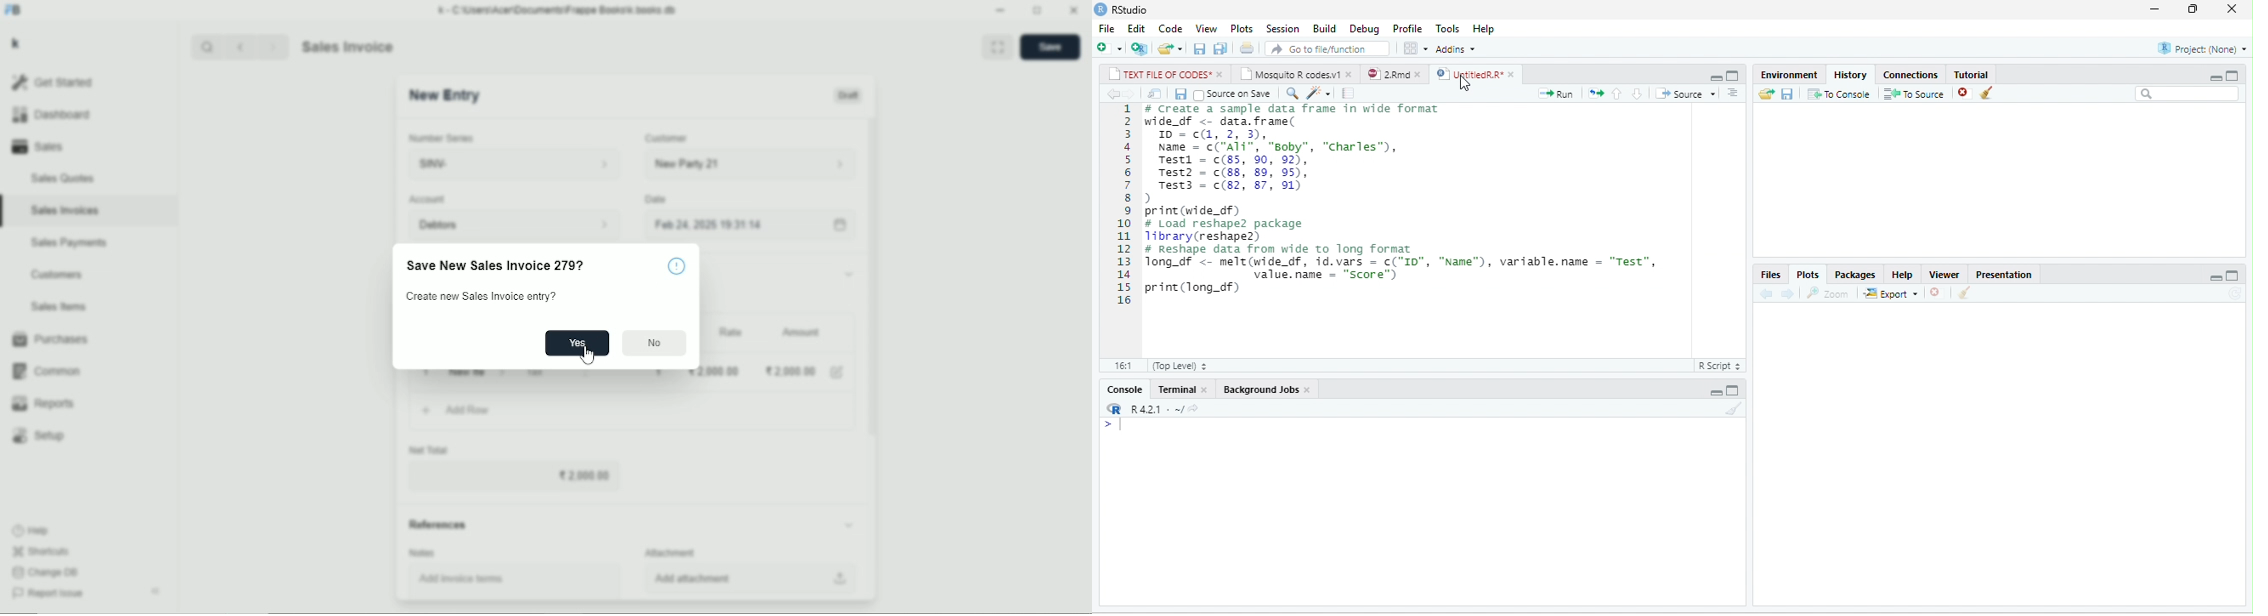  Describe the element at coordinates (1686, 94) in the screenshot. I see `Source` at that location.